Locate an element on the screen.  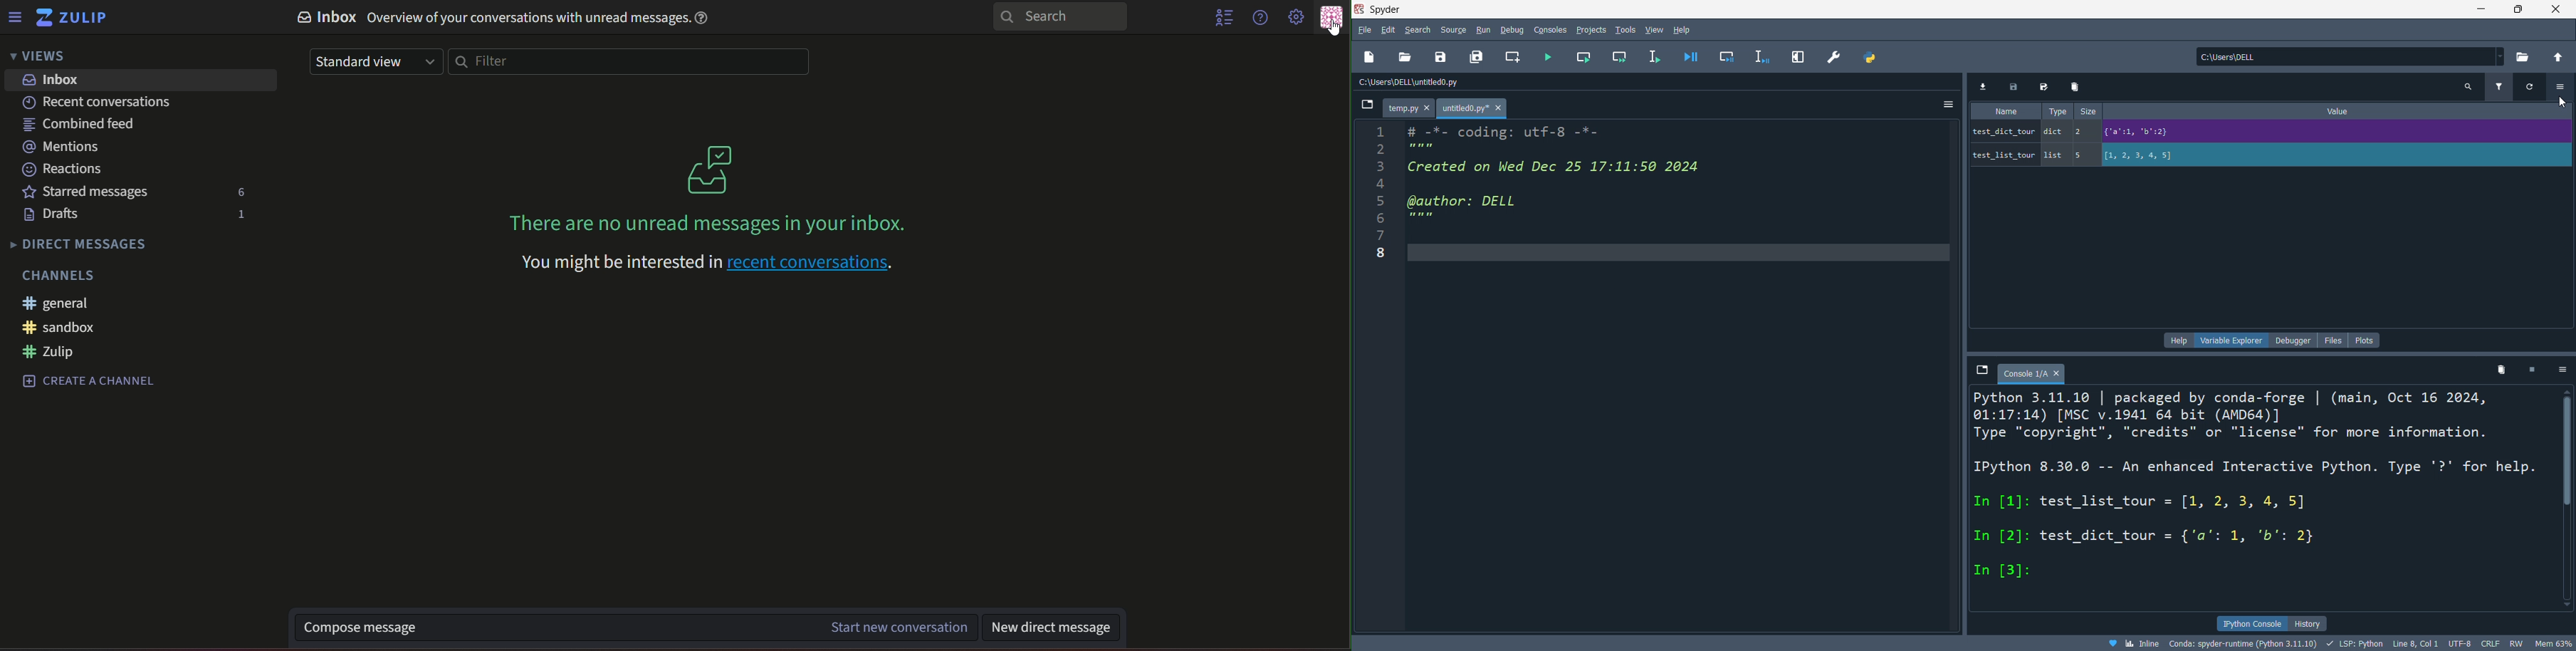
size is located at coordinates (2088, 112).